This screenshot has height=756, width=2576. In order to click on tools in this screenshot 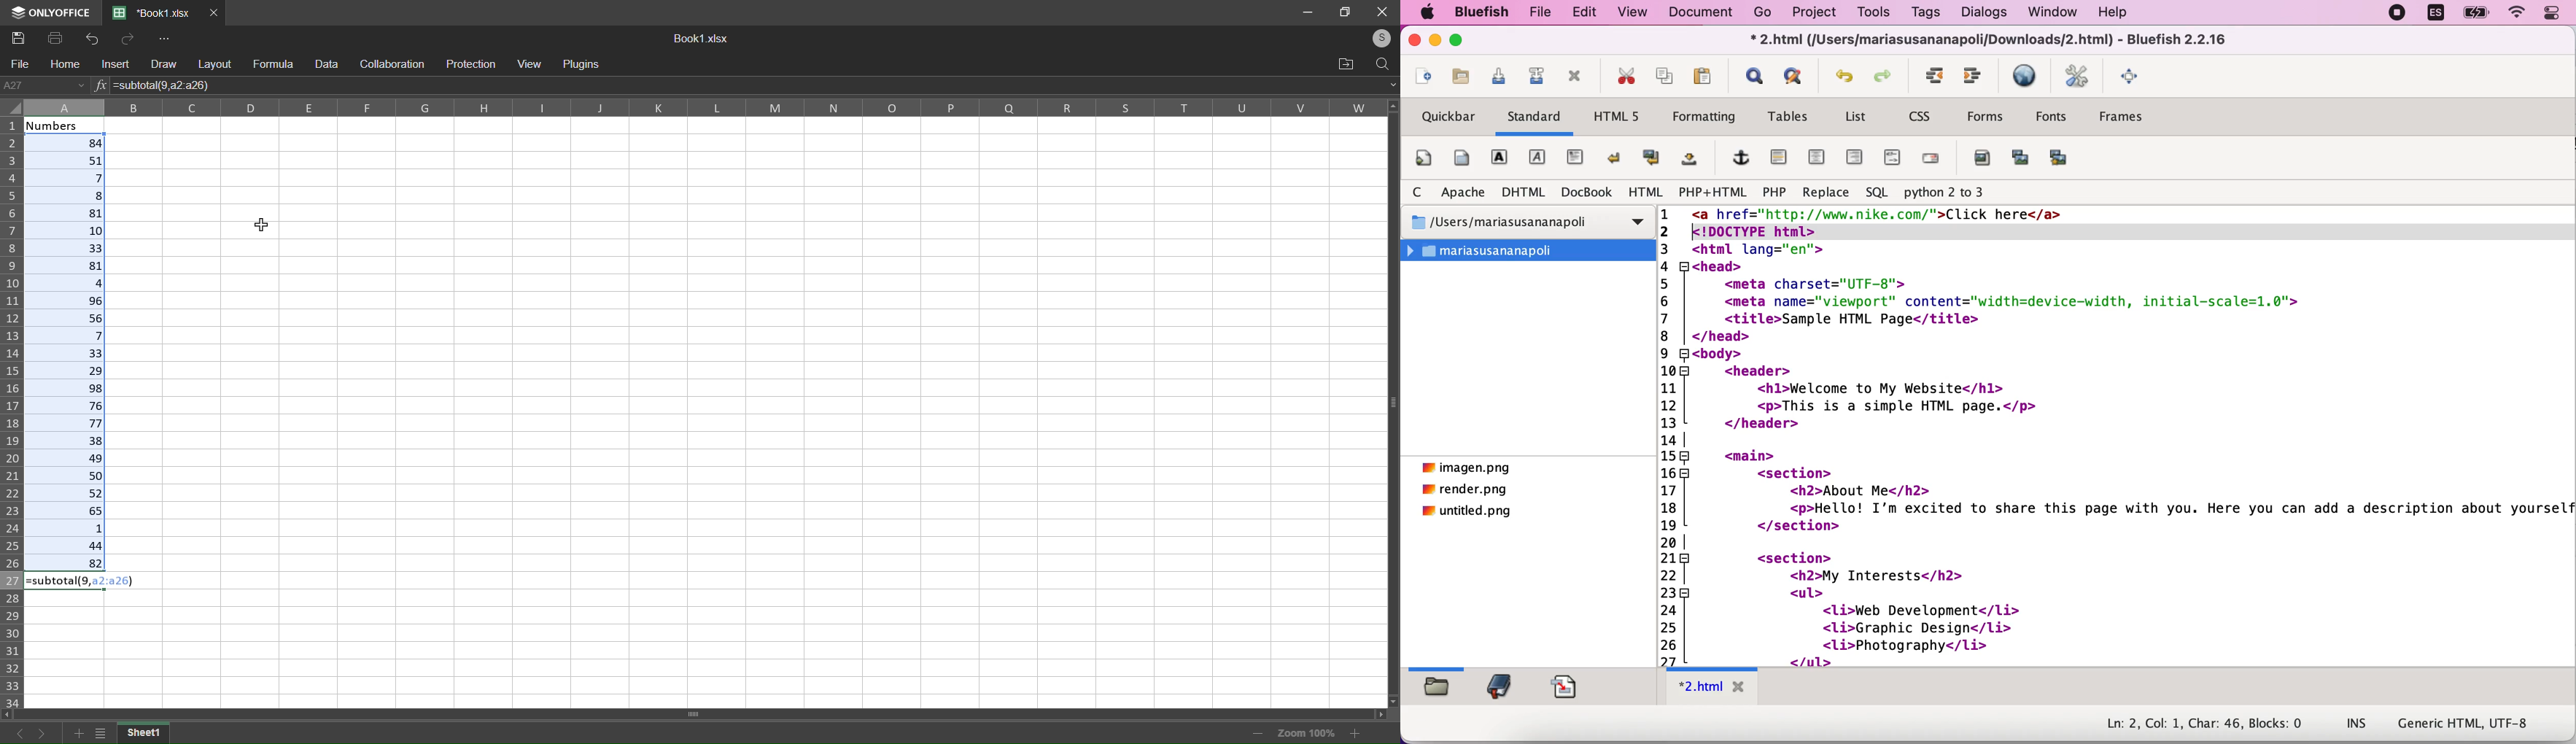, I will do `click(1877, 11)`.